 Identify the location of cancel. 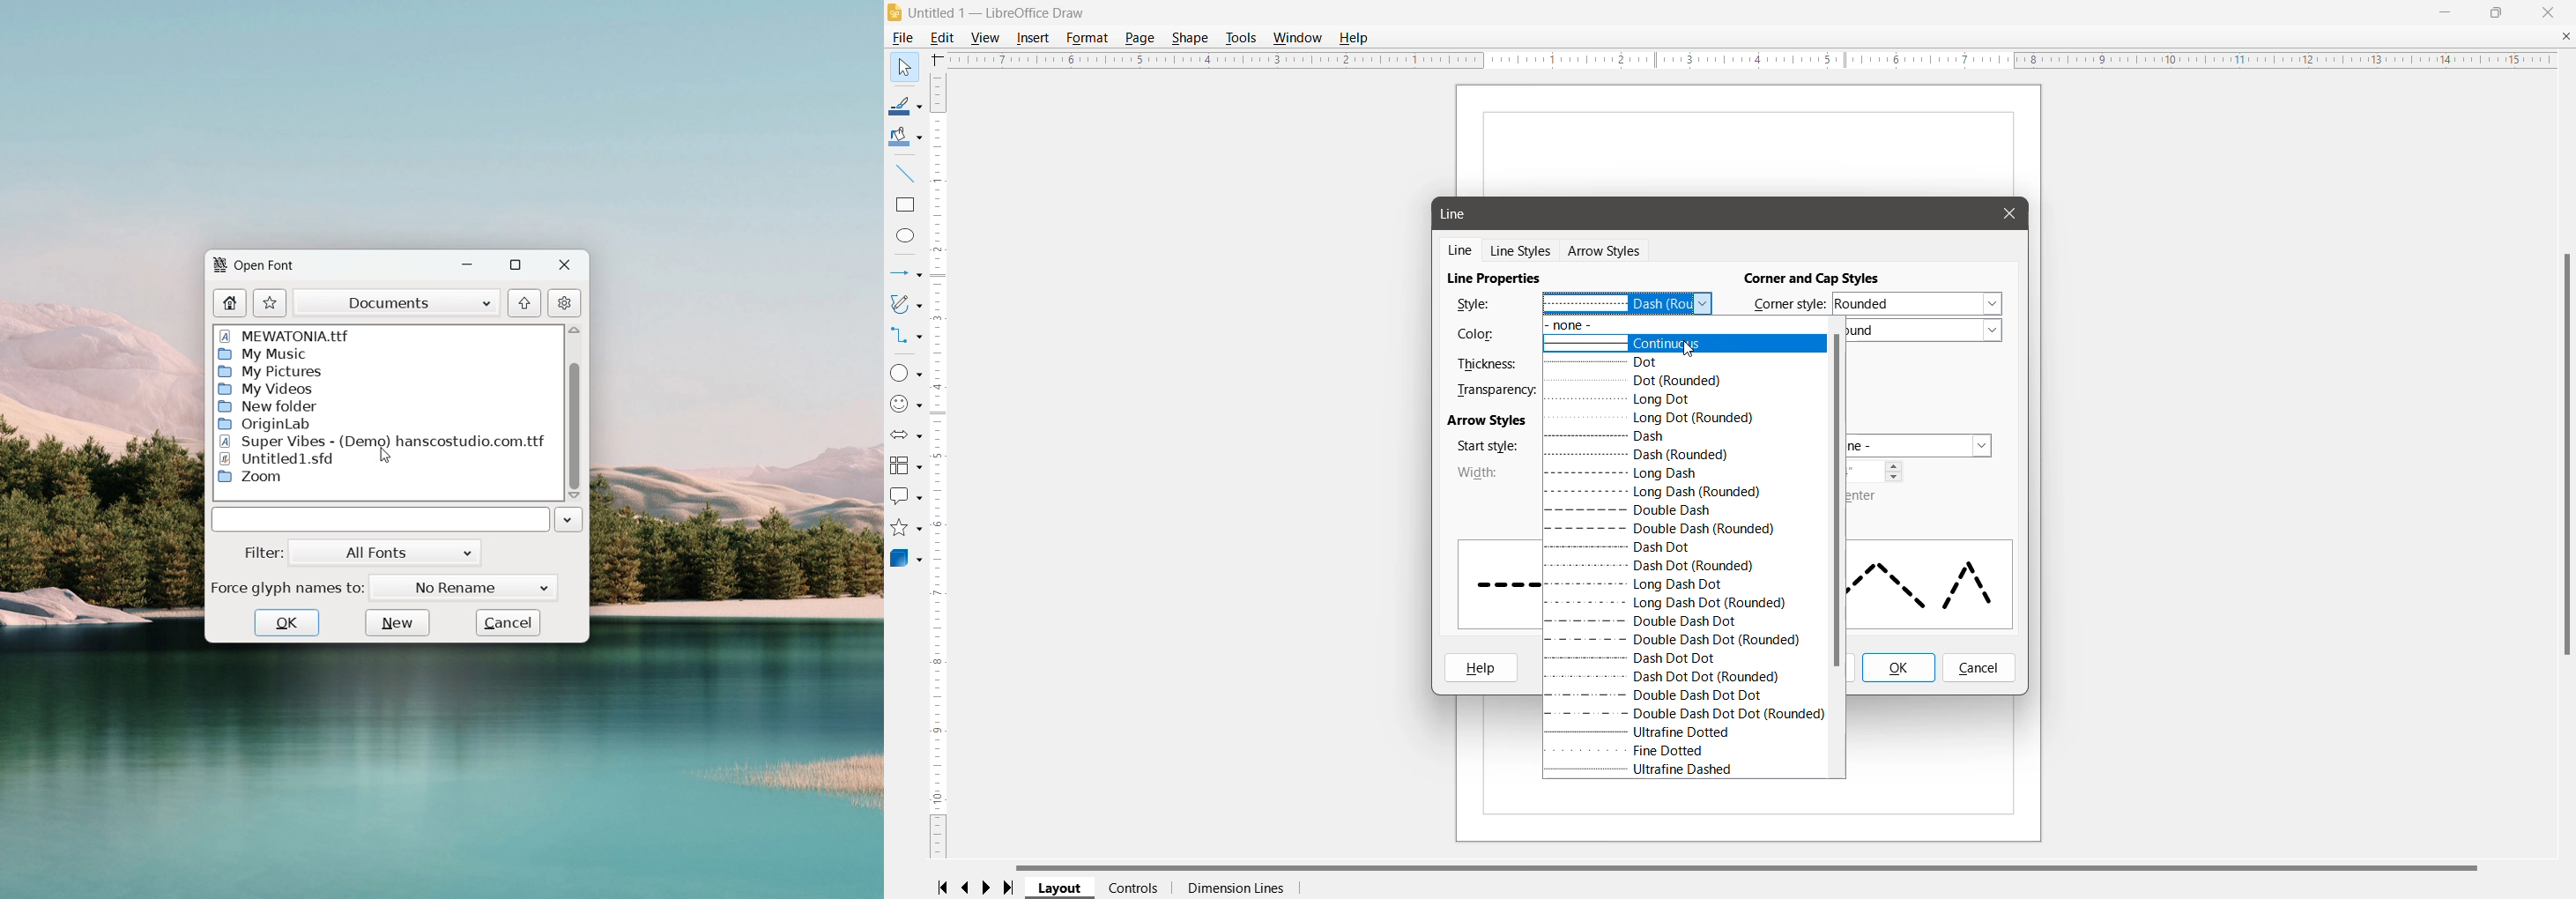
(509, 623).